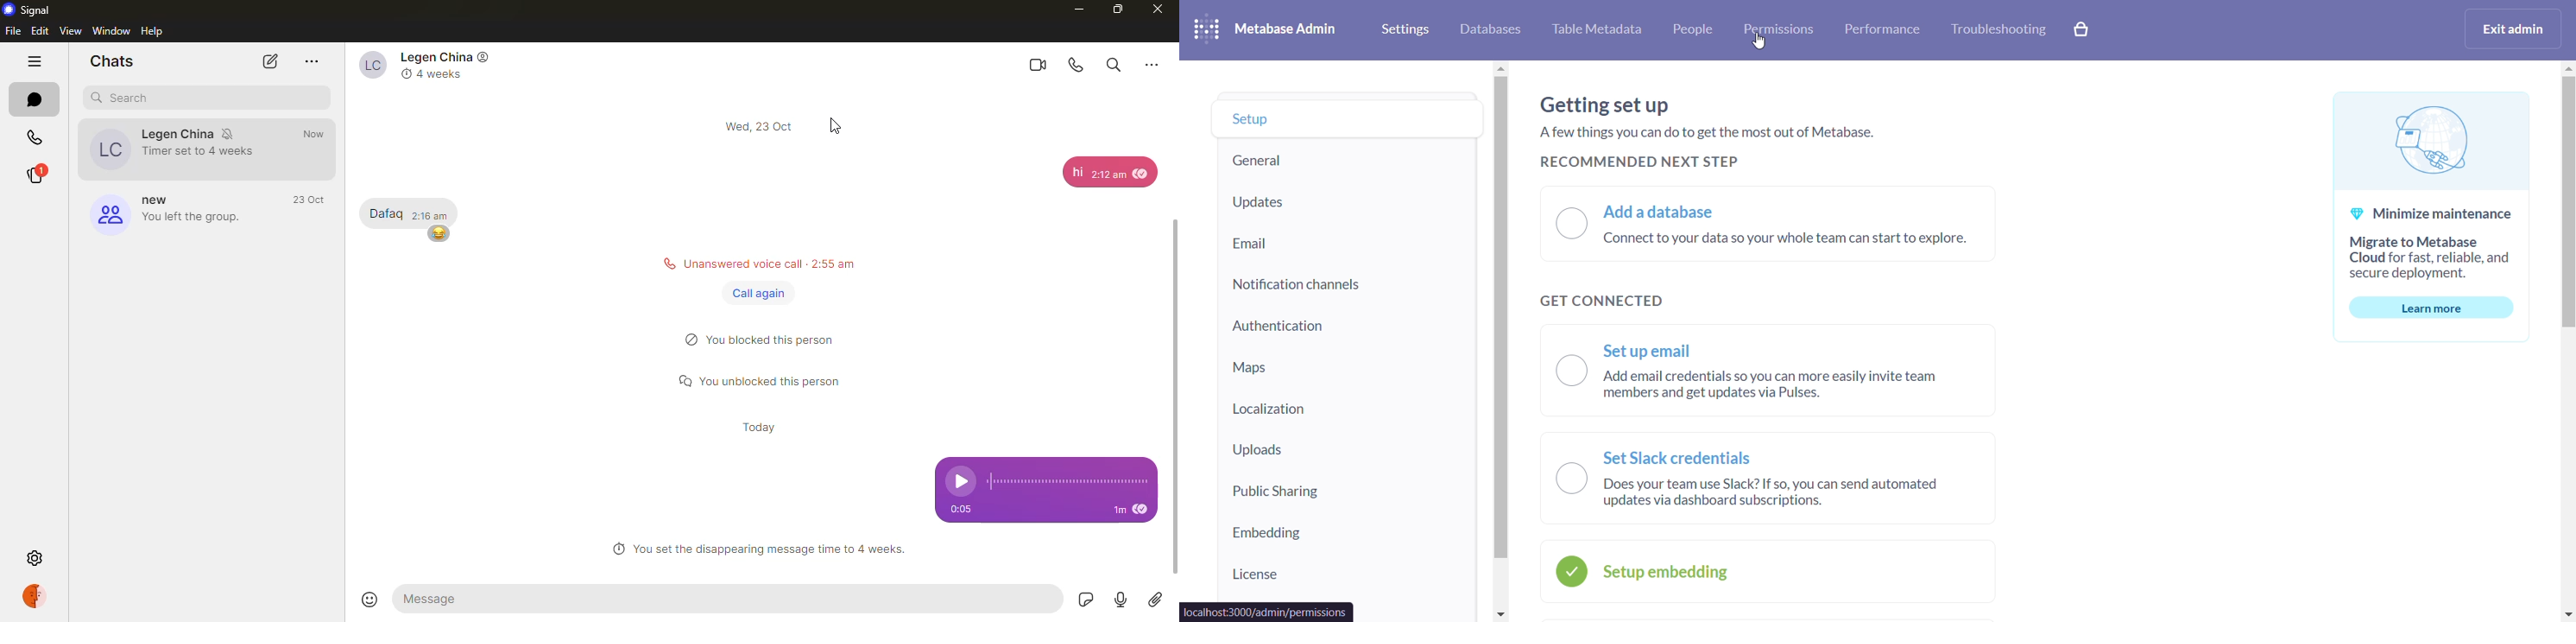 This screenshot has width=2576, height=644. Describe the element at coordinates (1178, 384) in the screenshot. I see `scroll bar` at that location.